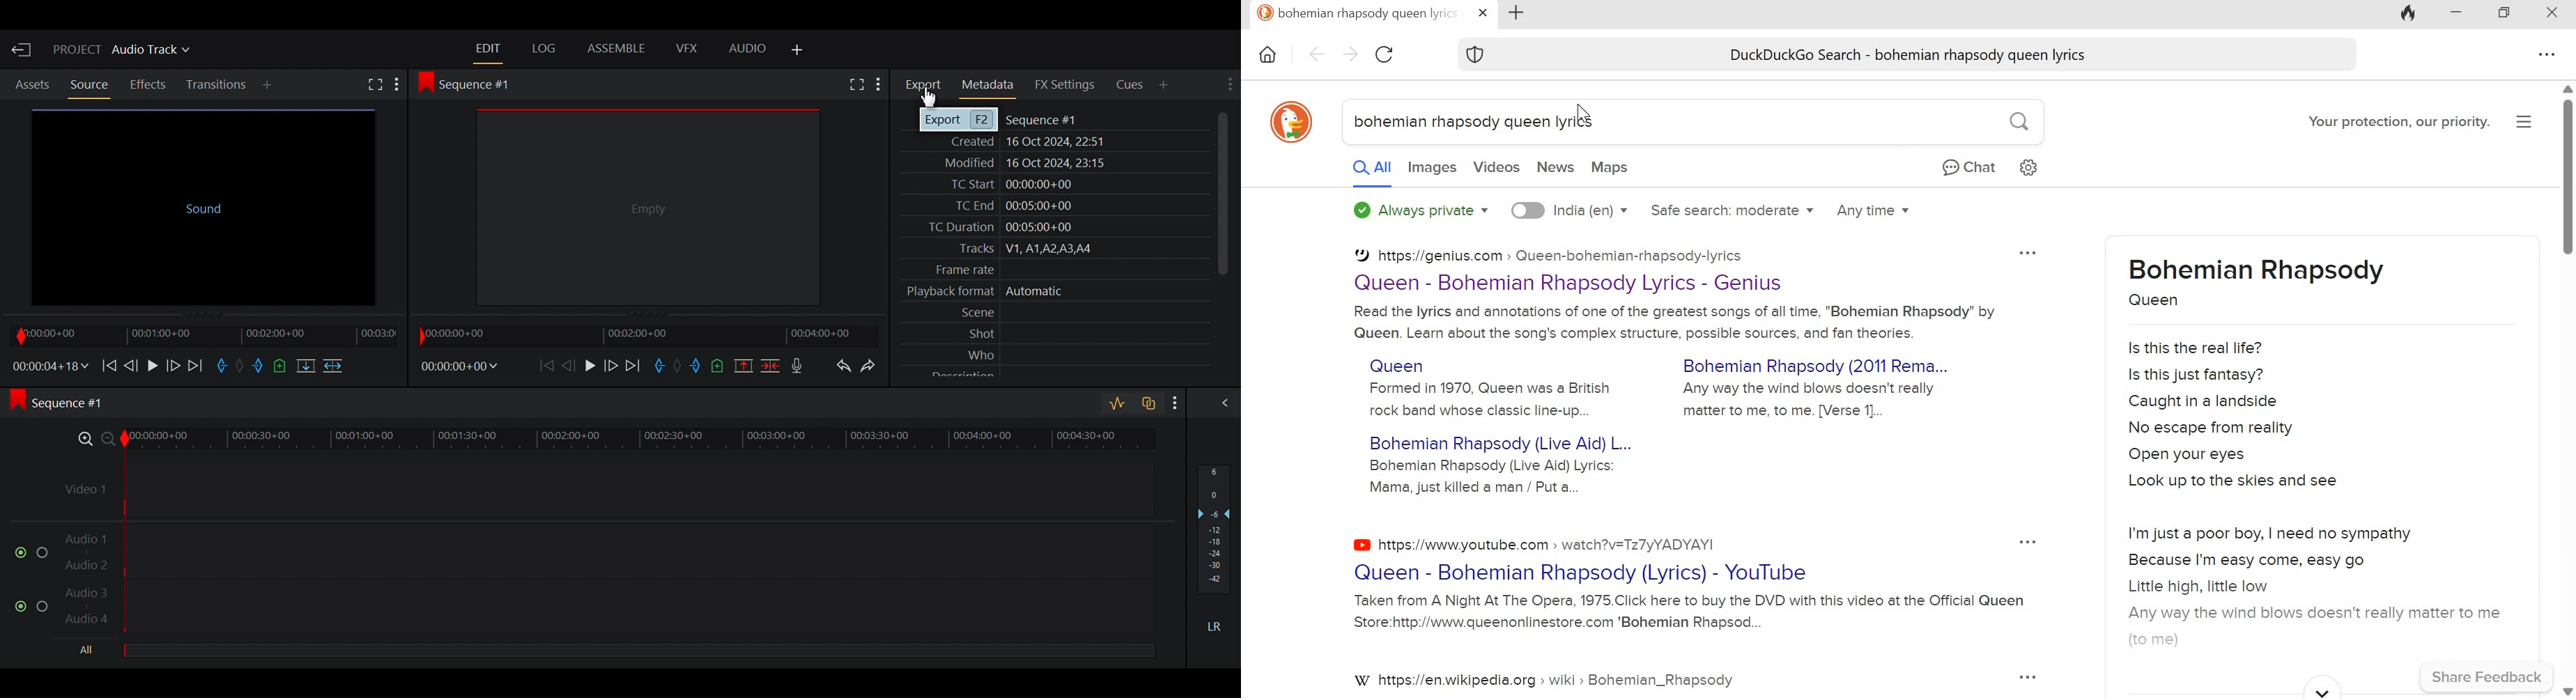  I want to click on Add Panel, so click(798, 51).